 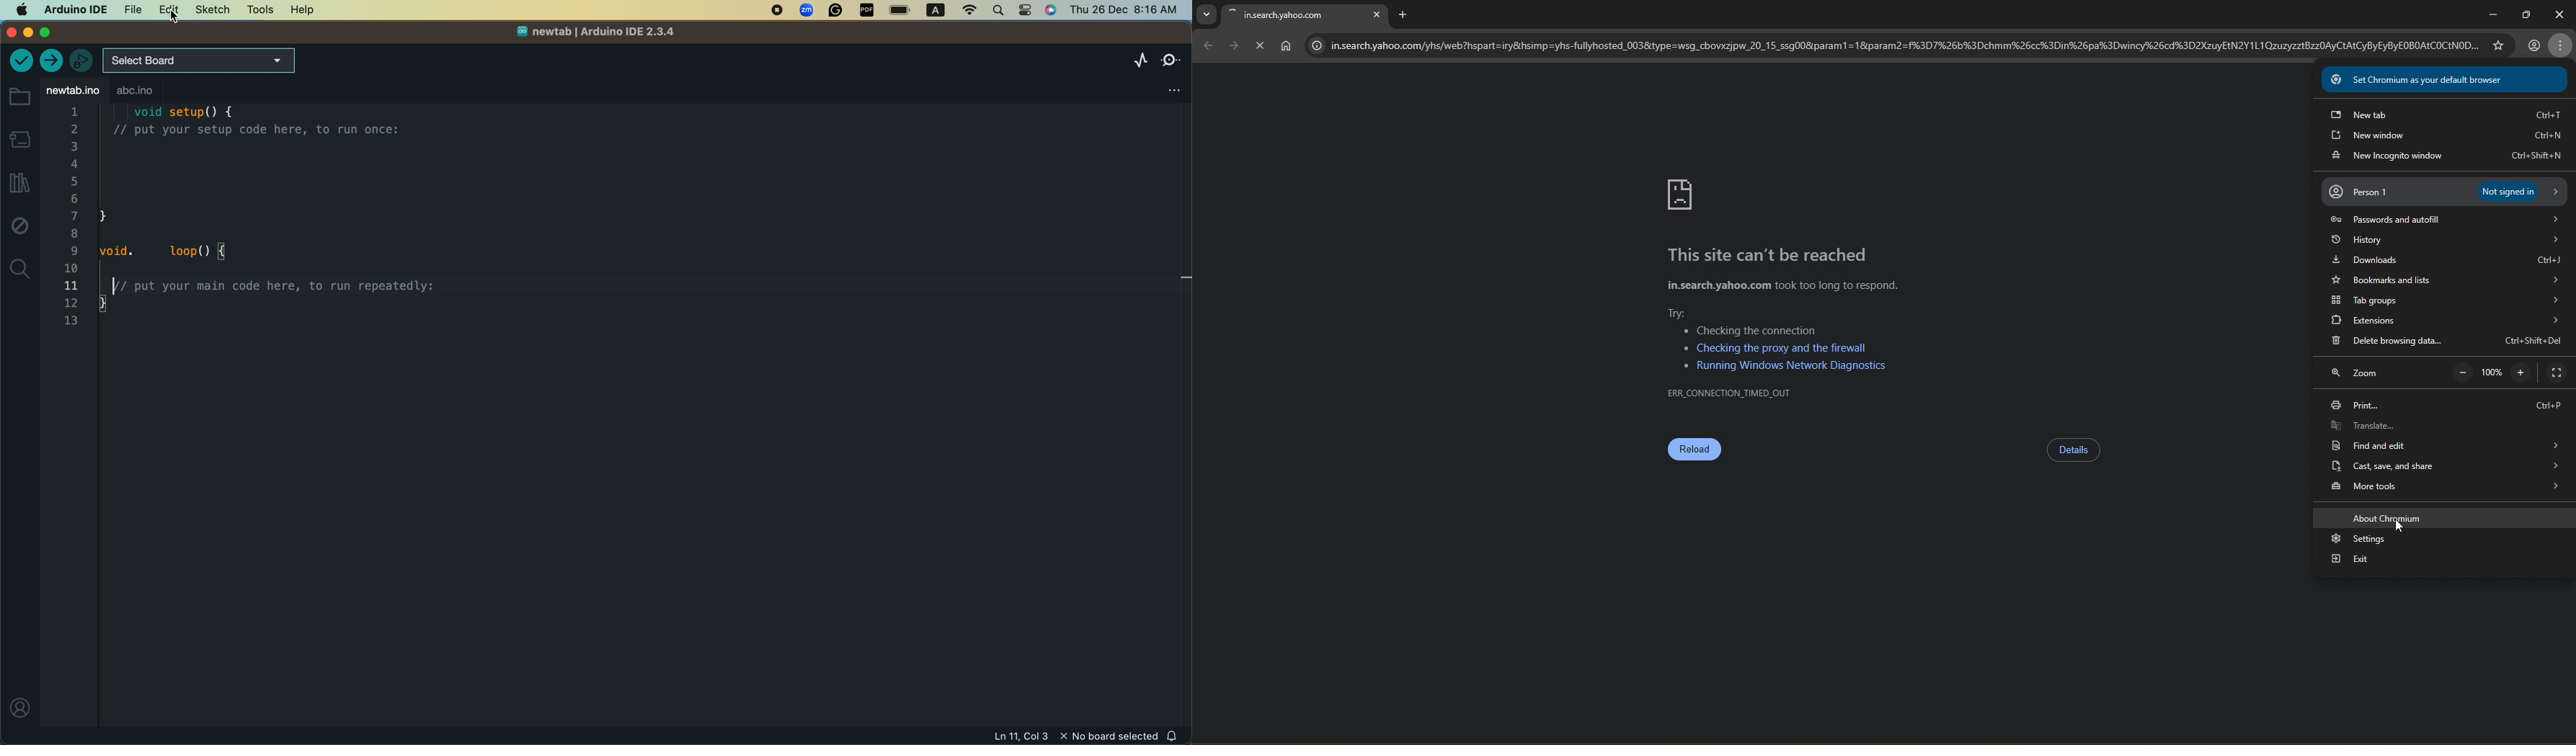 I want to click on new tab, so click(x=2443, y=114).